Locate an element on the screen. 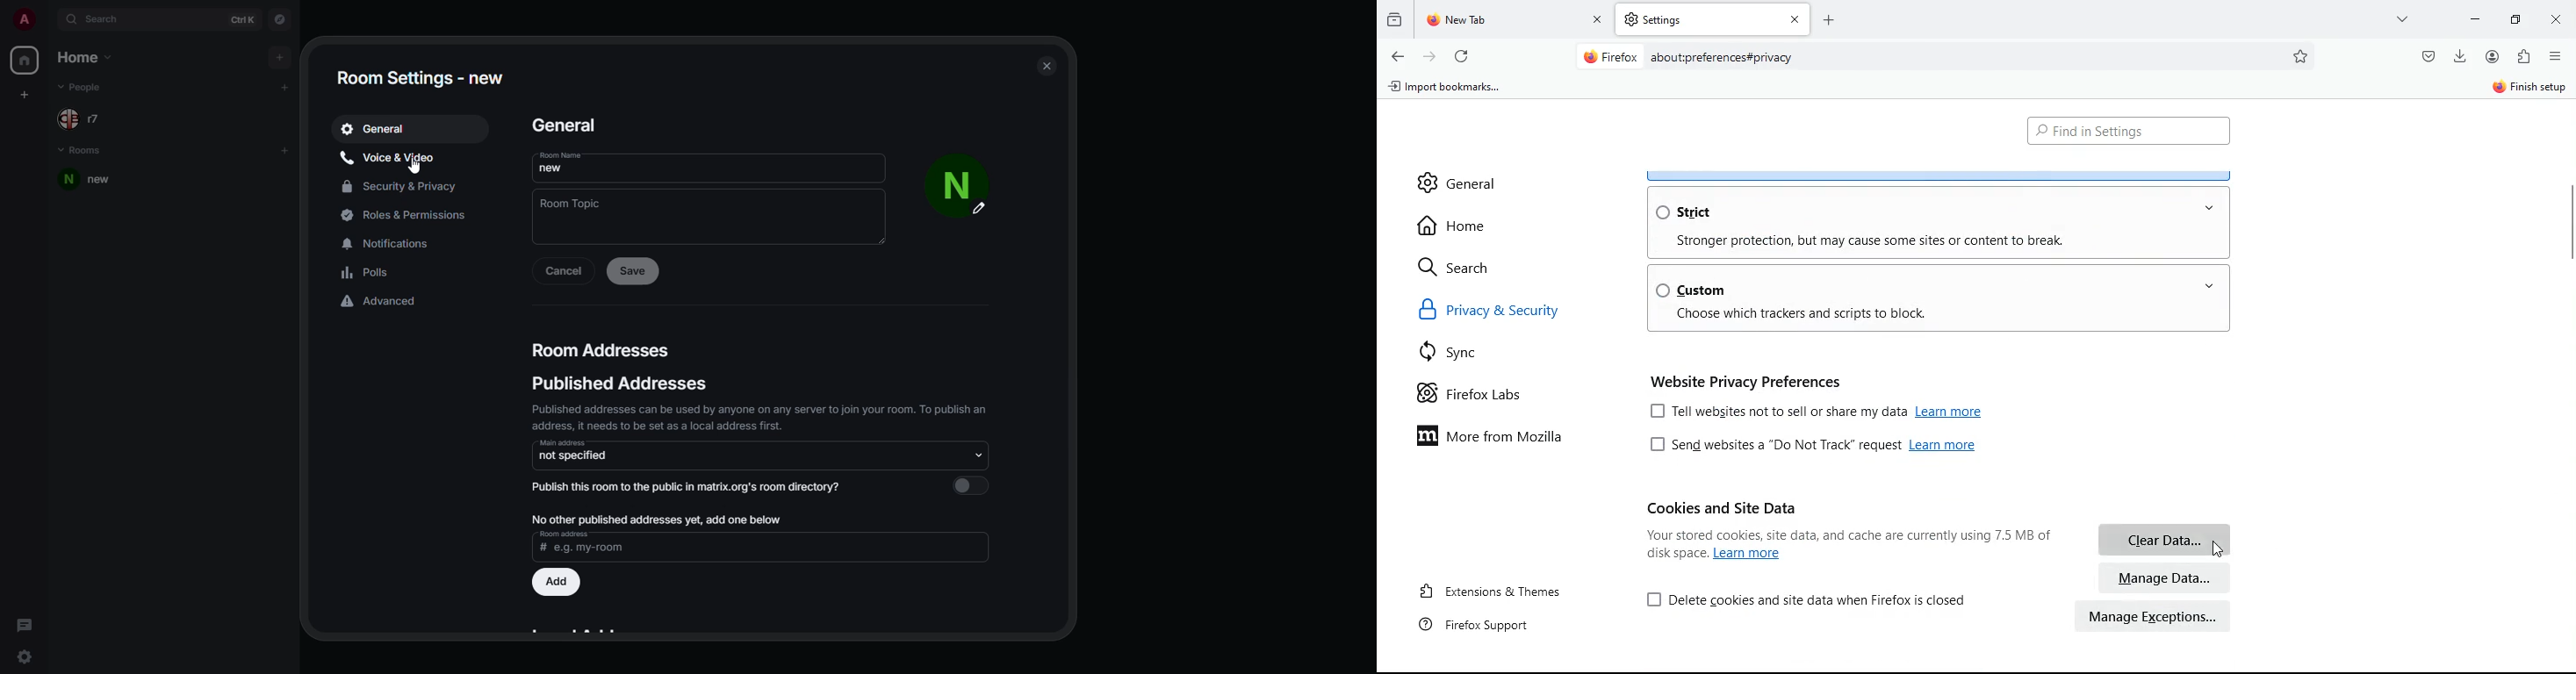 Image resolution: width=2576 pixels, height=700 pixels. navigator is located at coordinates (280, 20).